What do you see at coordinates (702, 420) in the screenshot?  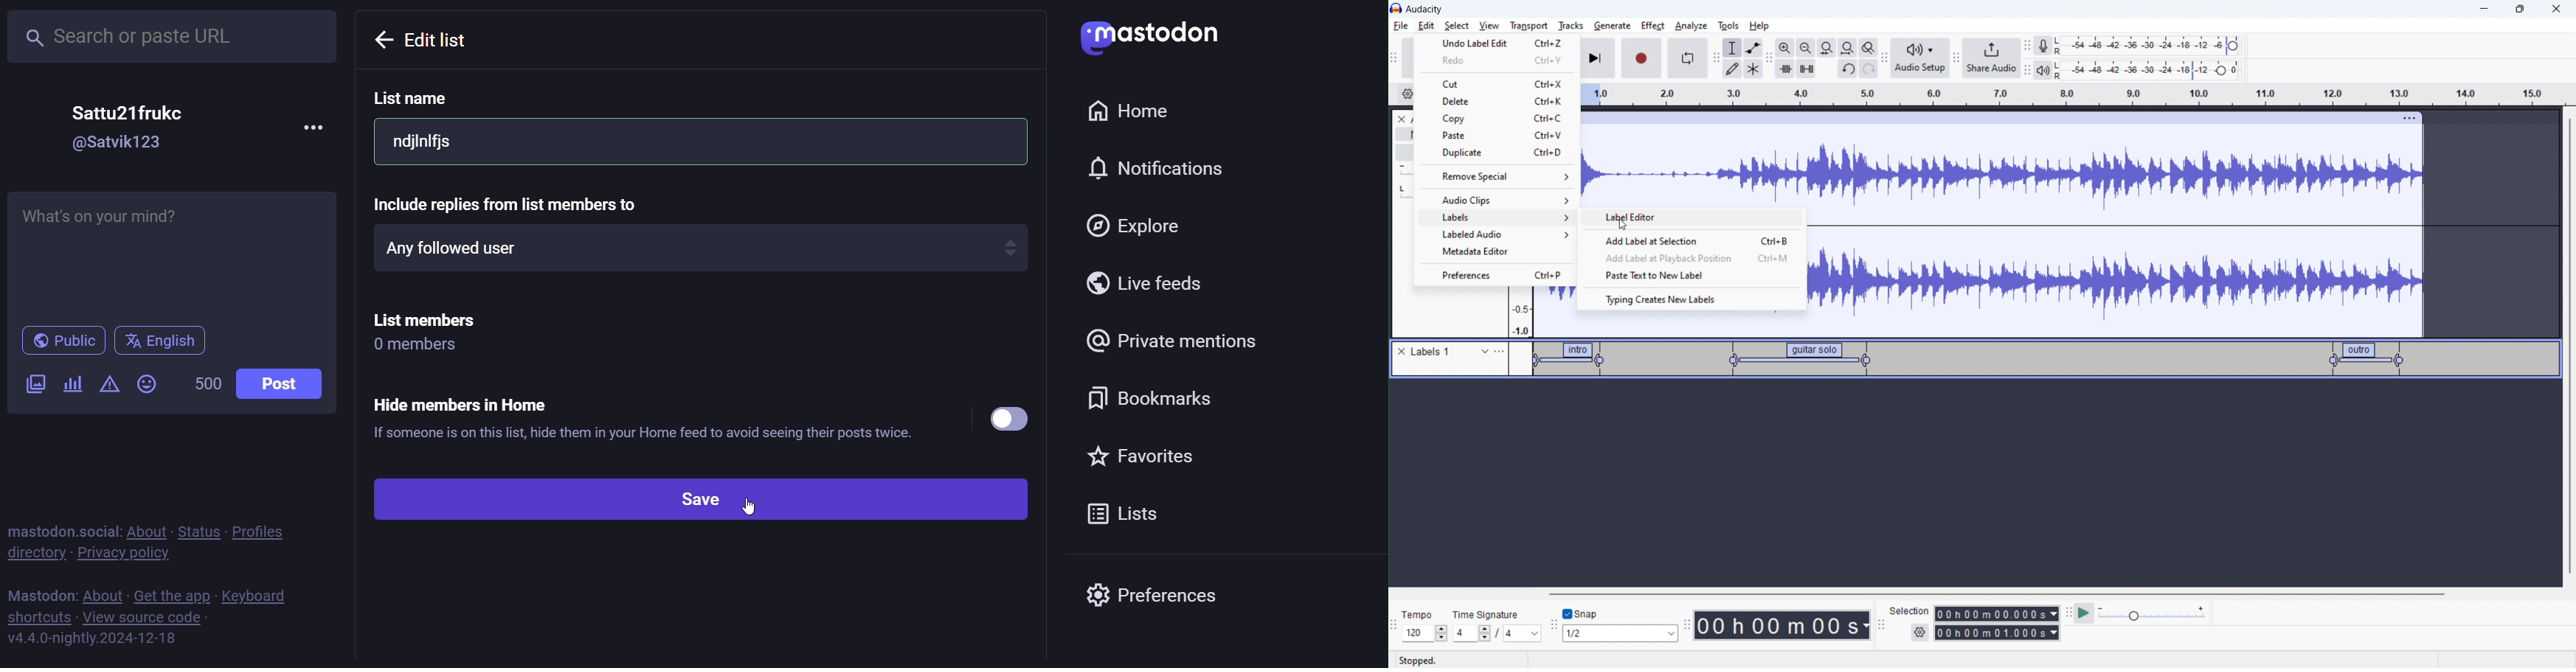 I see `Hide members in Home ®
If someone is on this list, hide them in your Home feed to avoid seeing their posts twice.` at bounding box center [702, 420].